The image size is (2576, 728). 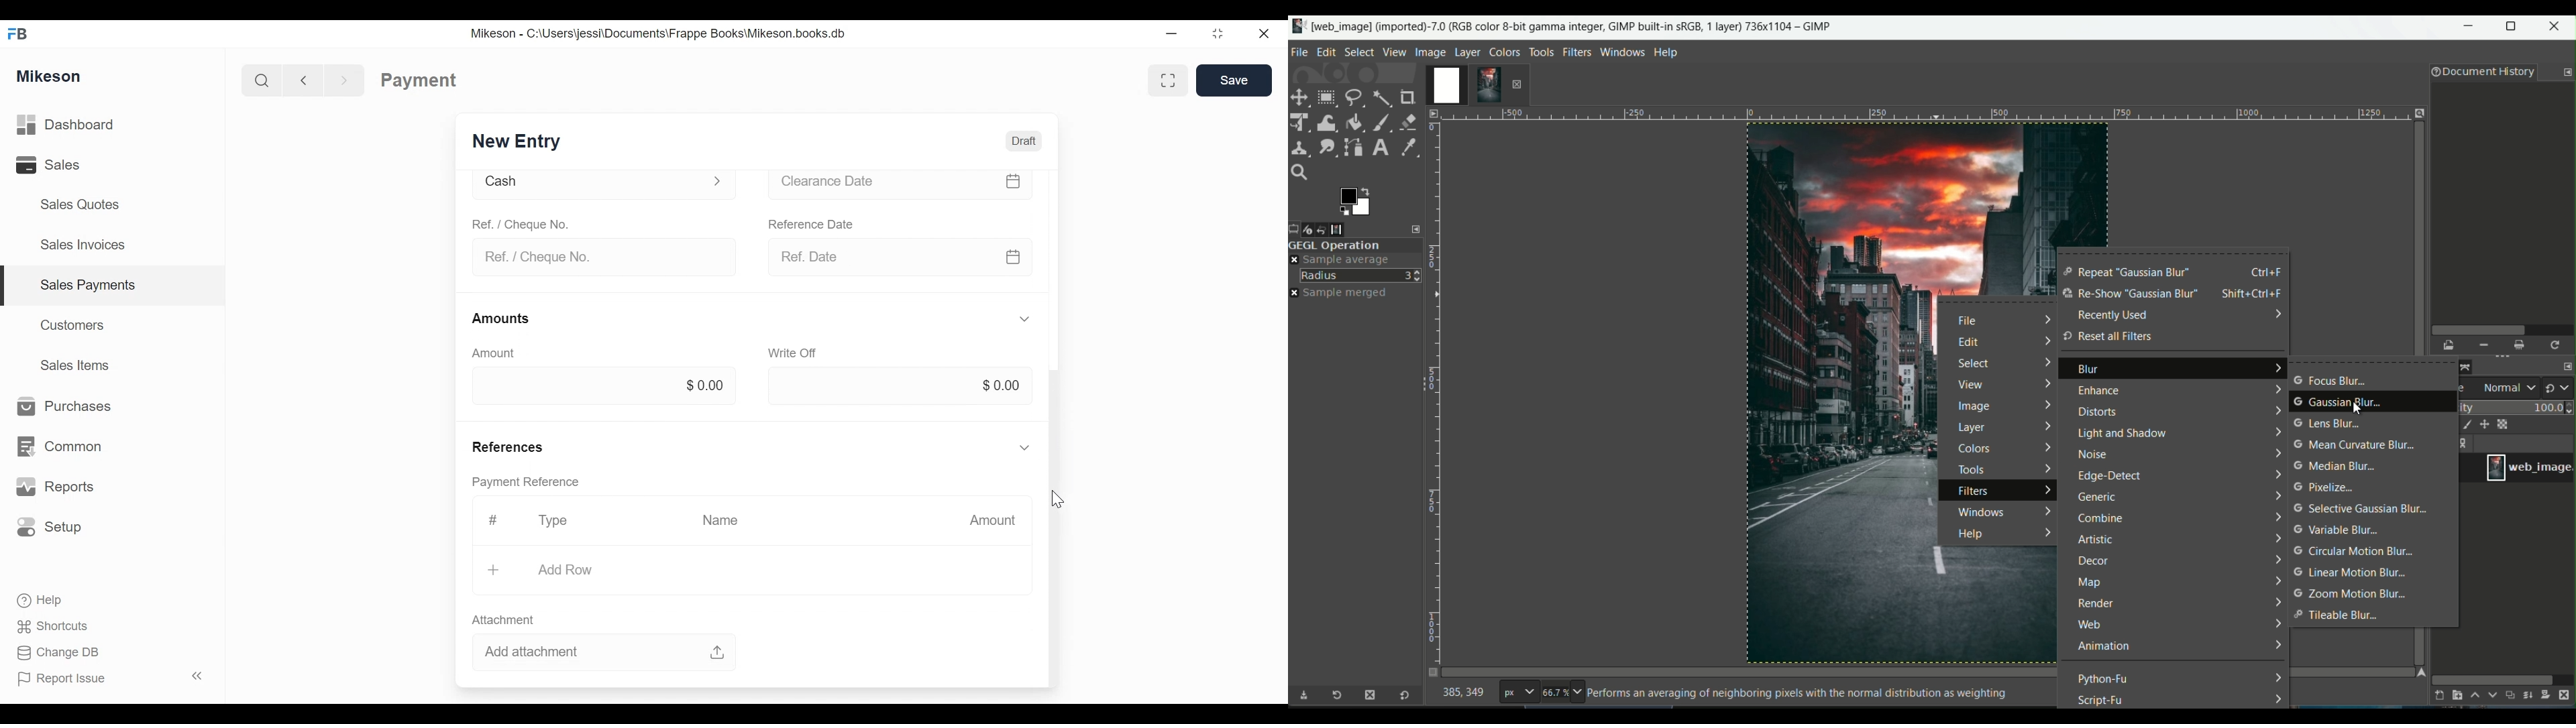 What do you see at coordinates (519, 140) in the screenshot?
I see `new entry` at bounding box center [519, 140].